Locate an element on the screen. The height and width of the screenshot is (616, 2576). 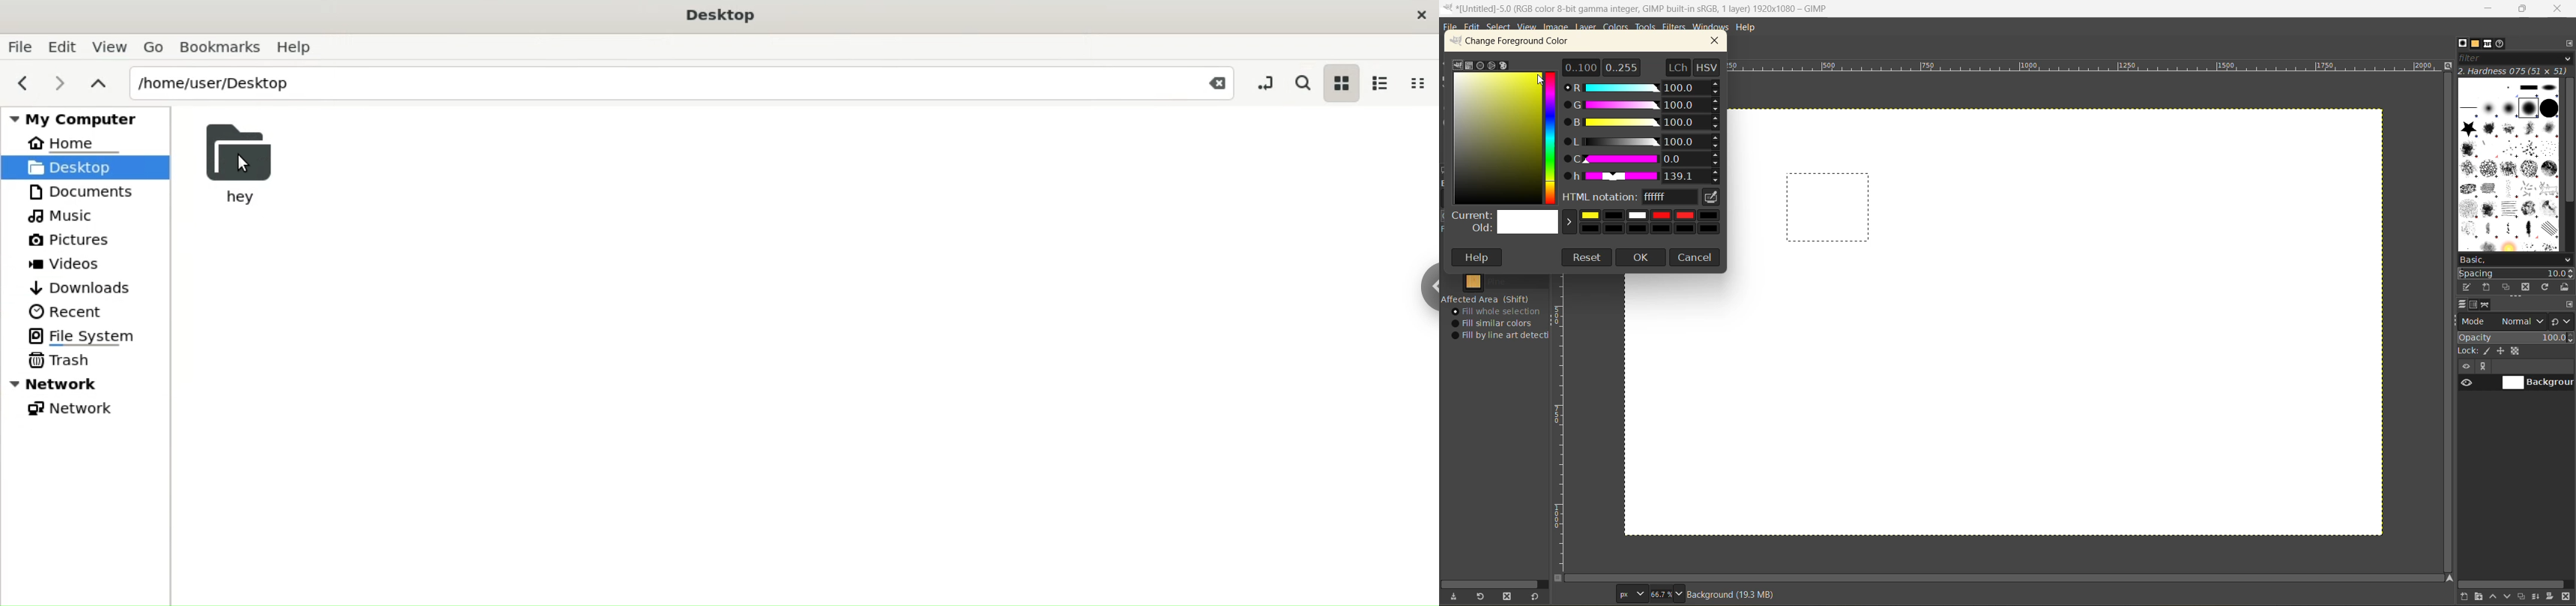
Close is located at coordinates (1216, 83).